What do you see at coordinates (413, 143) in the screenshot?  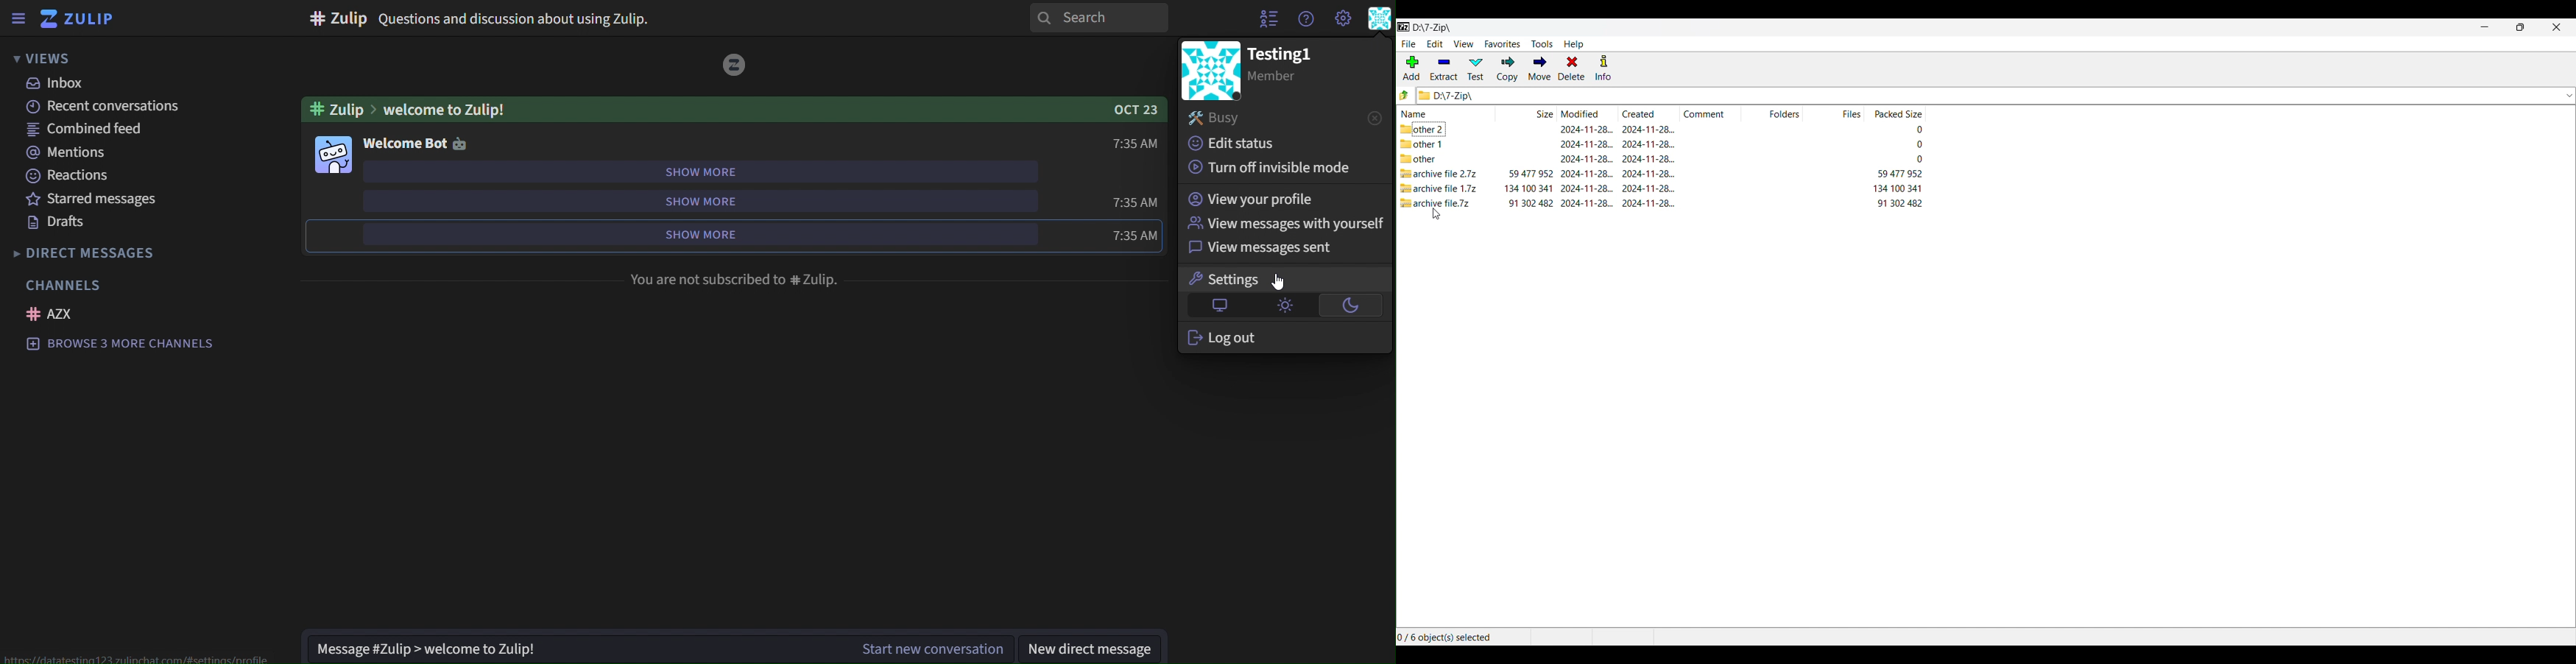 I see `welcome bot` at bounding box center [413, 143].